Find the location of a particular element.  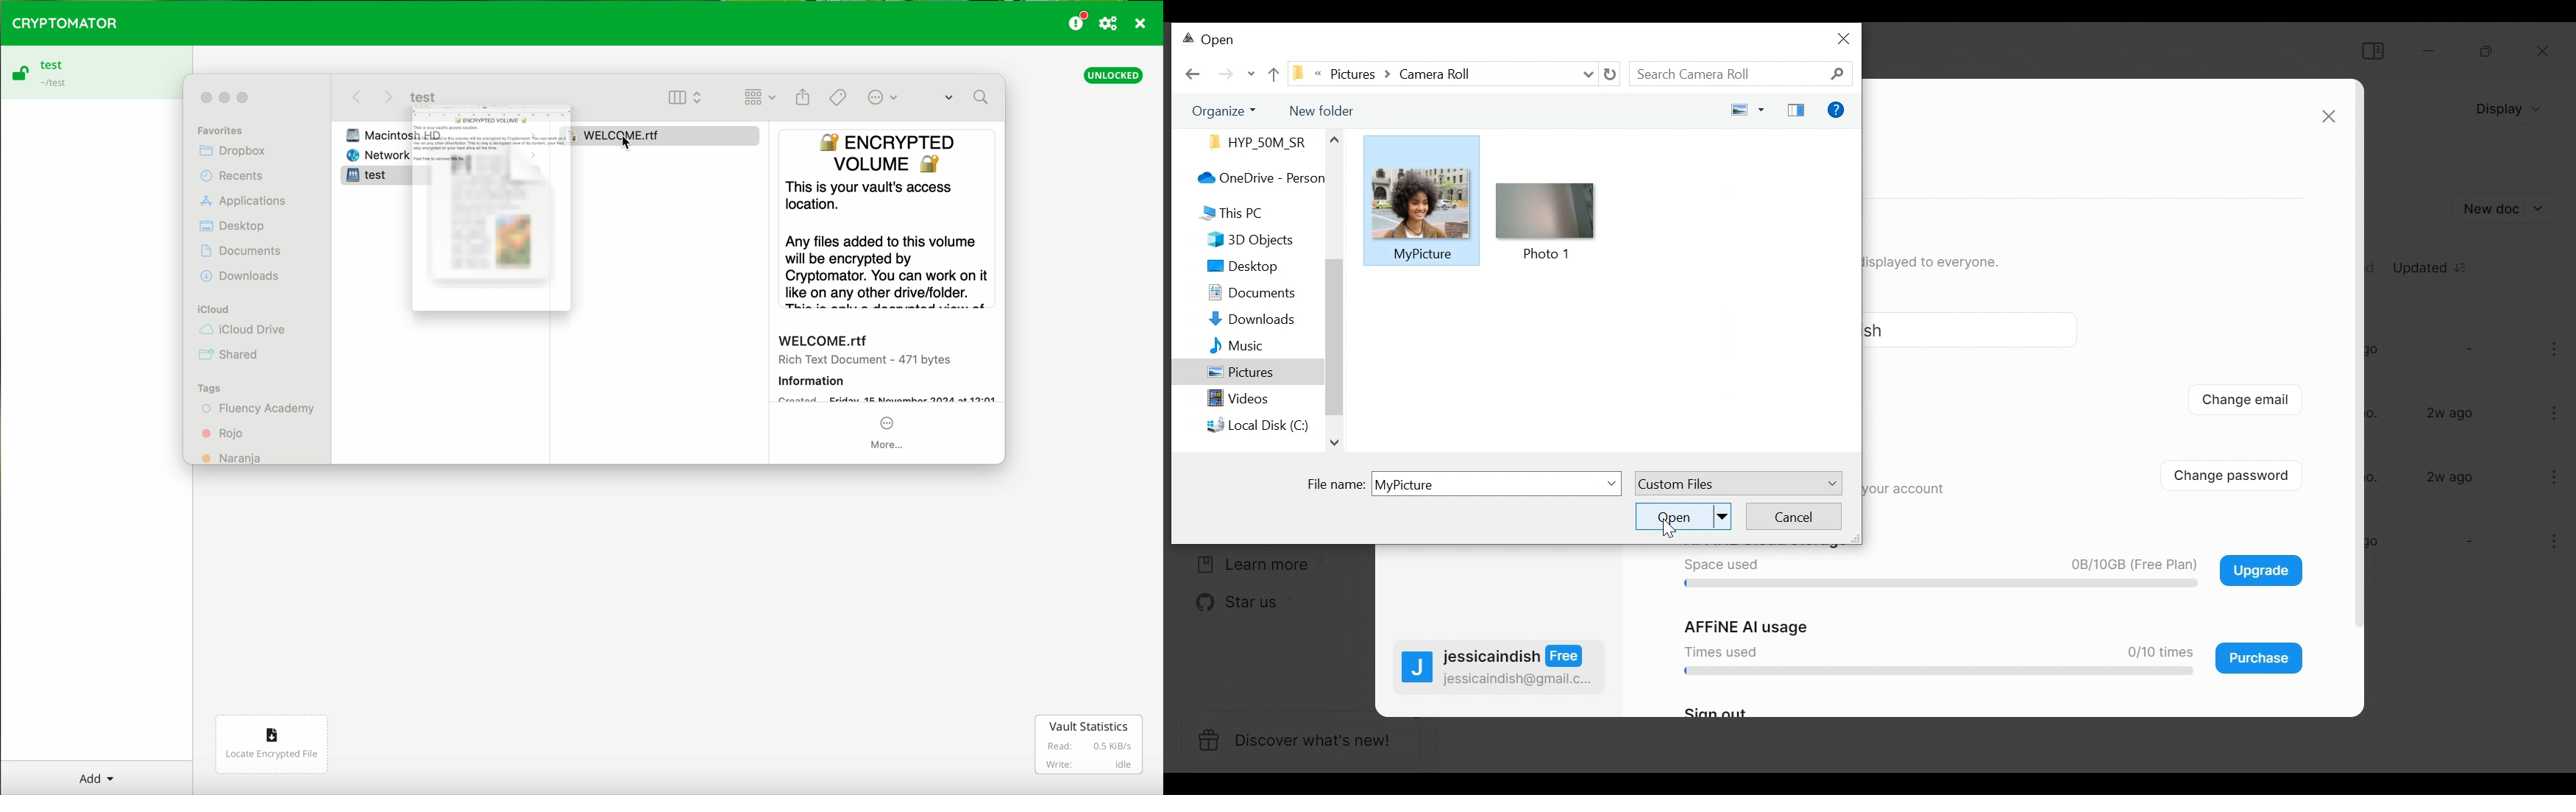

Organize is located at coordinates (1219, 110).